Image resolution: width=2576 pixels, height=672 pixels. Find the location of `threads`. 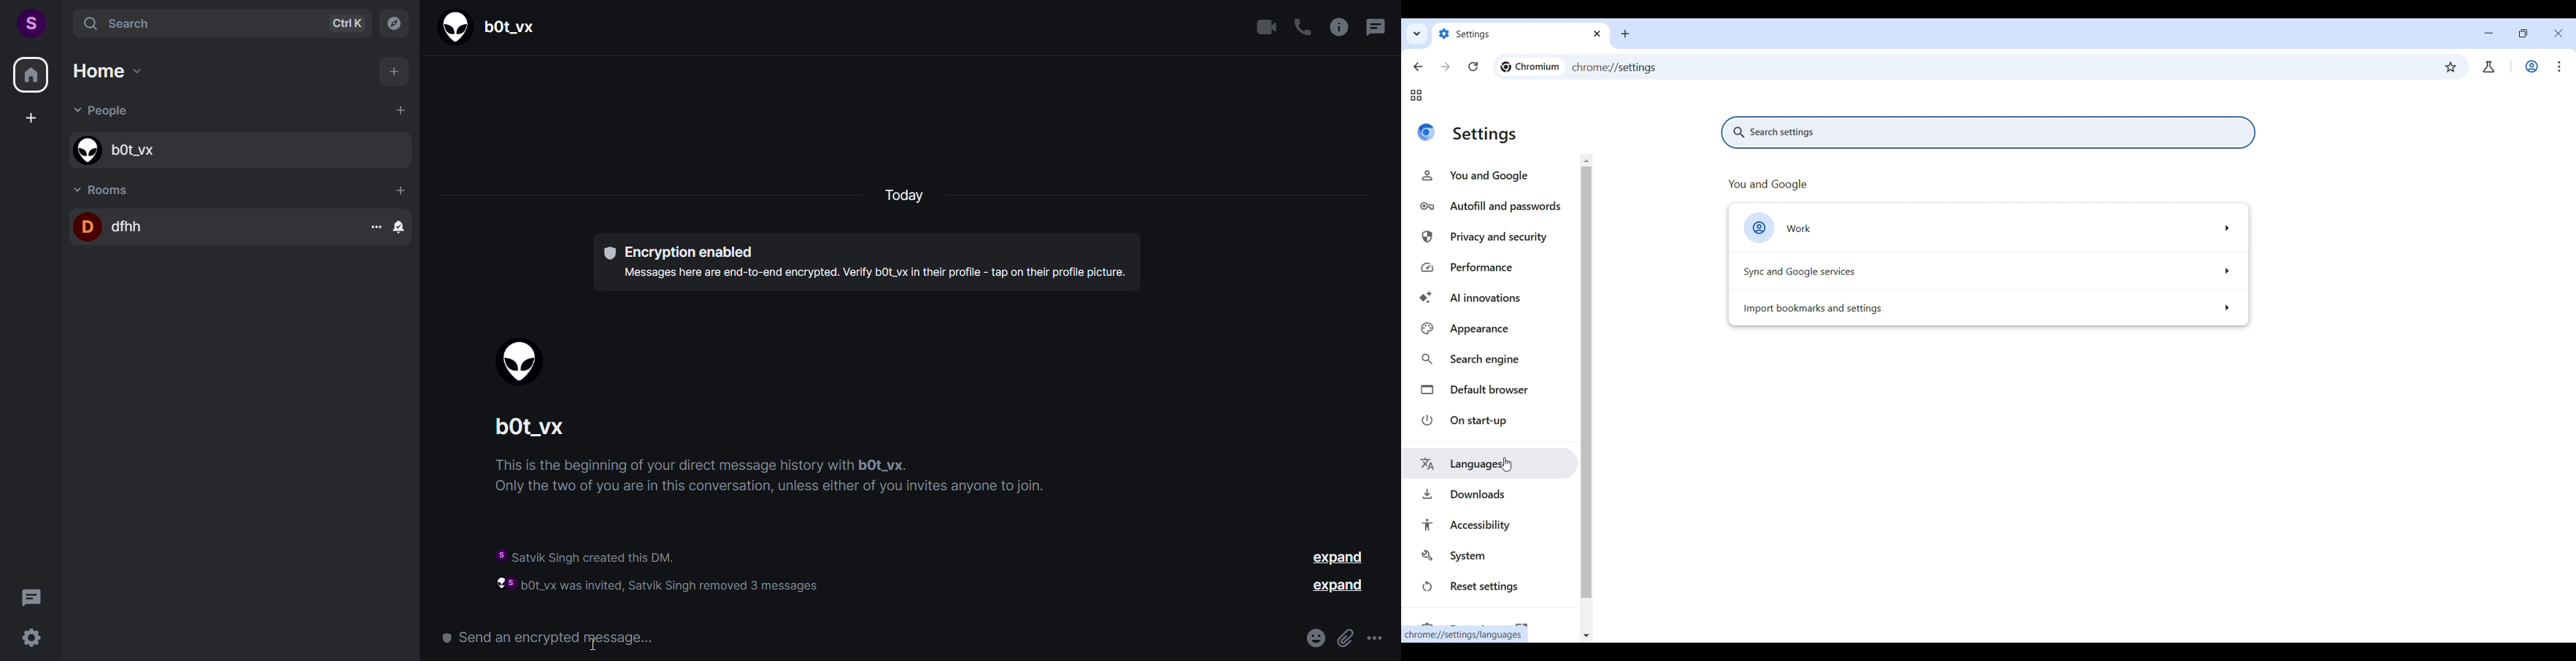

threads is located at coordinates (1374, 29).